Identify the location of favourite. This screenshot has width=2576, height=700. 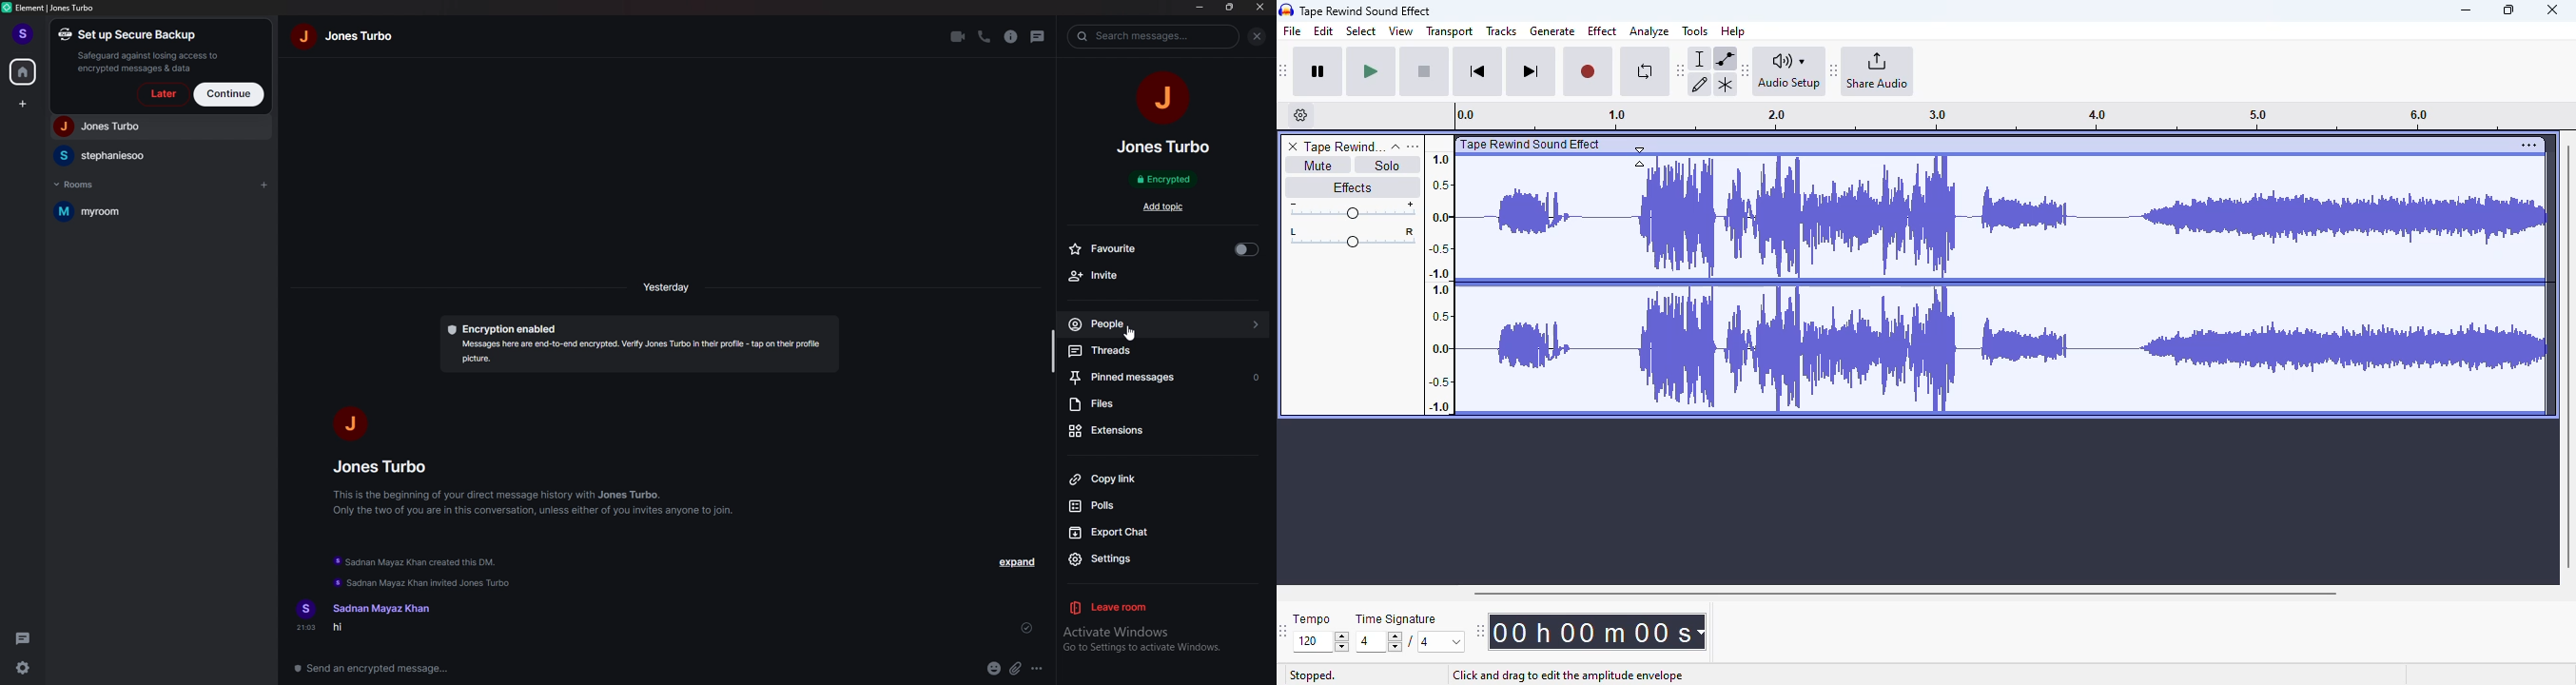
(1168, 247).